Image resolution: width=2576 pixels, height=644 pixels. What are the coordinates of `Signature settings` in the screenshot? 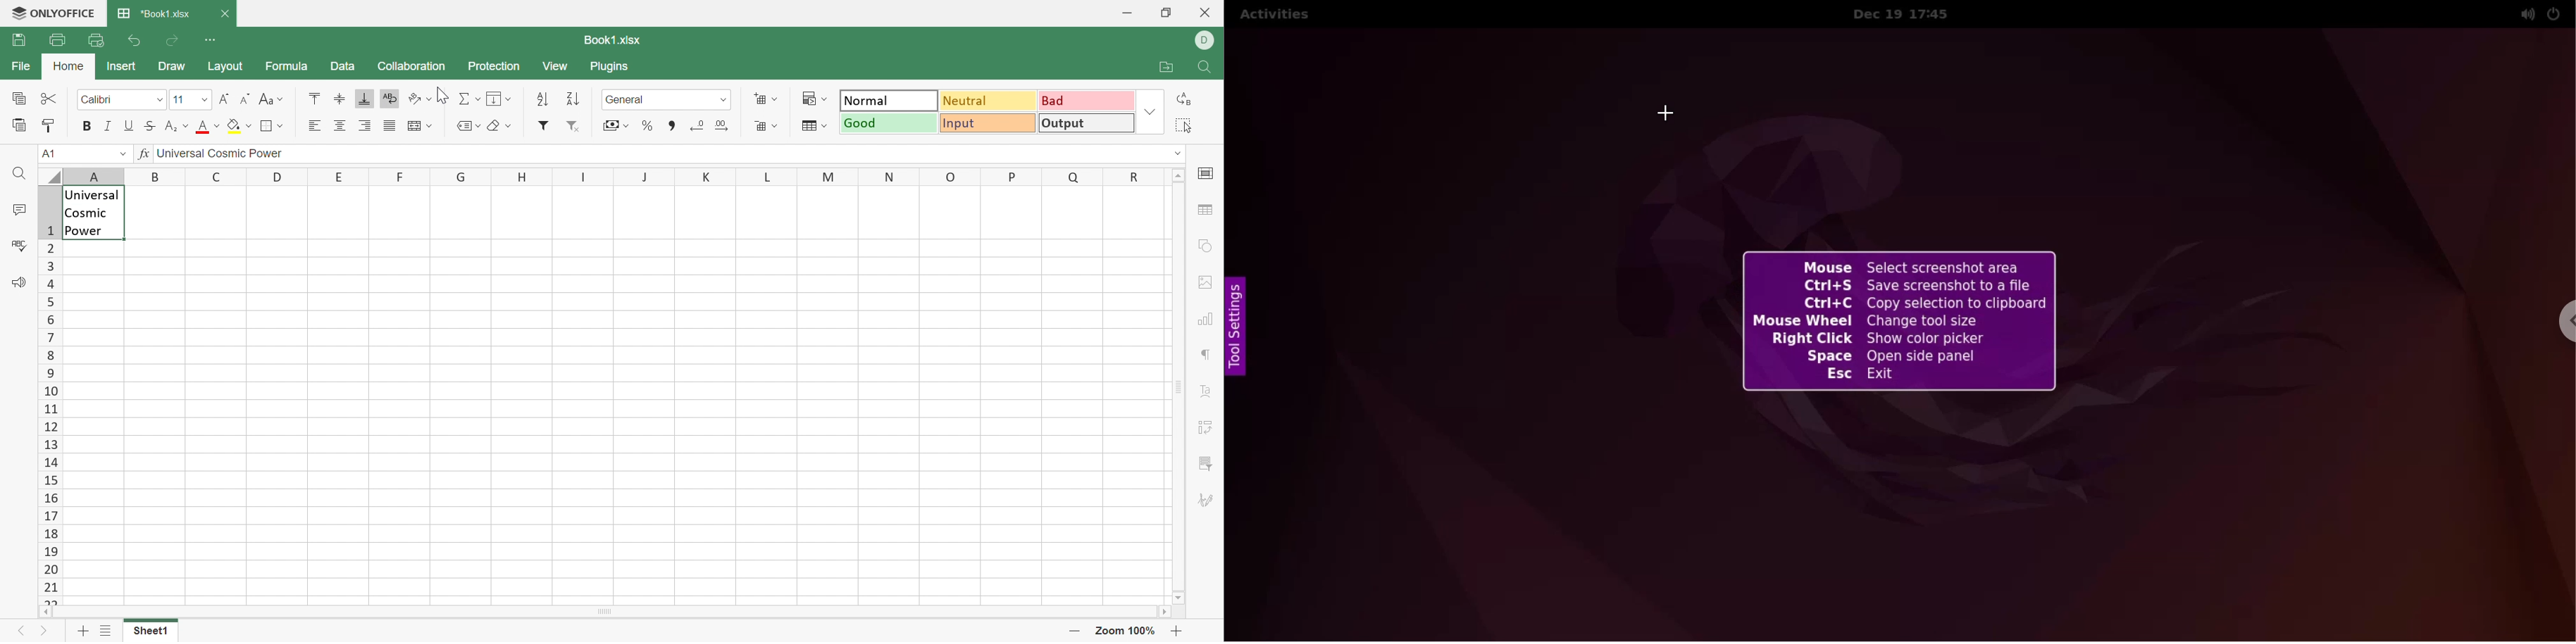 It's located at (1209, 500).